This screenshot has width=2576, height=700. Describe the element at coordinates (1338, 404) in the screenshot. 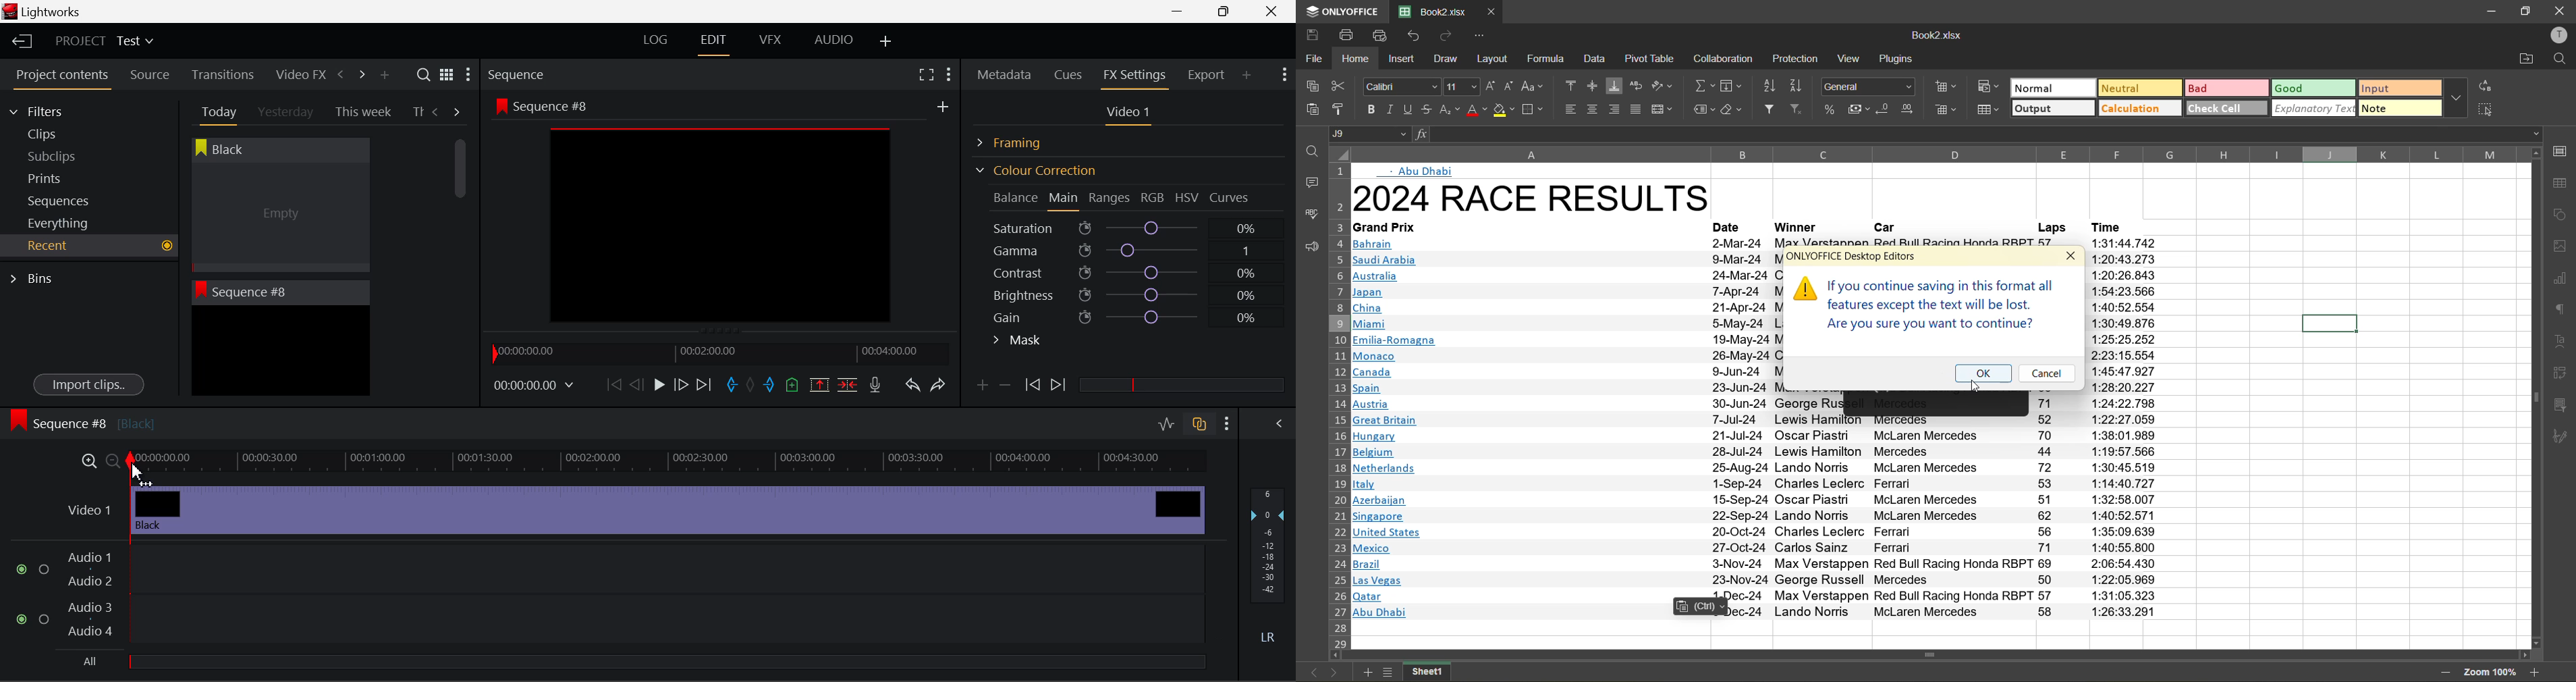

I see `row number` at that location.